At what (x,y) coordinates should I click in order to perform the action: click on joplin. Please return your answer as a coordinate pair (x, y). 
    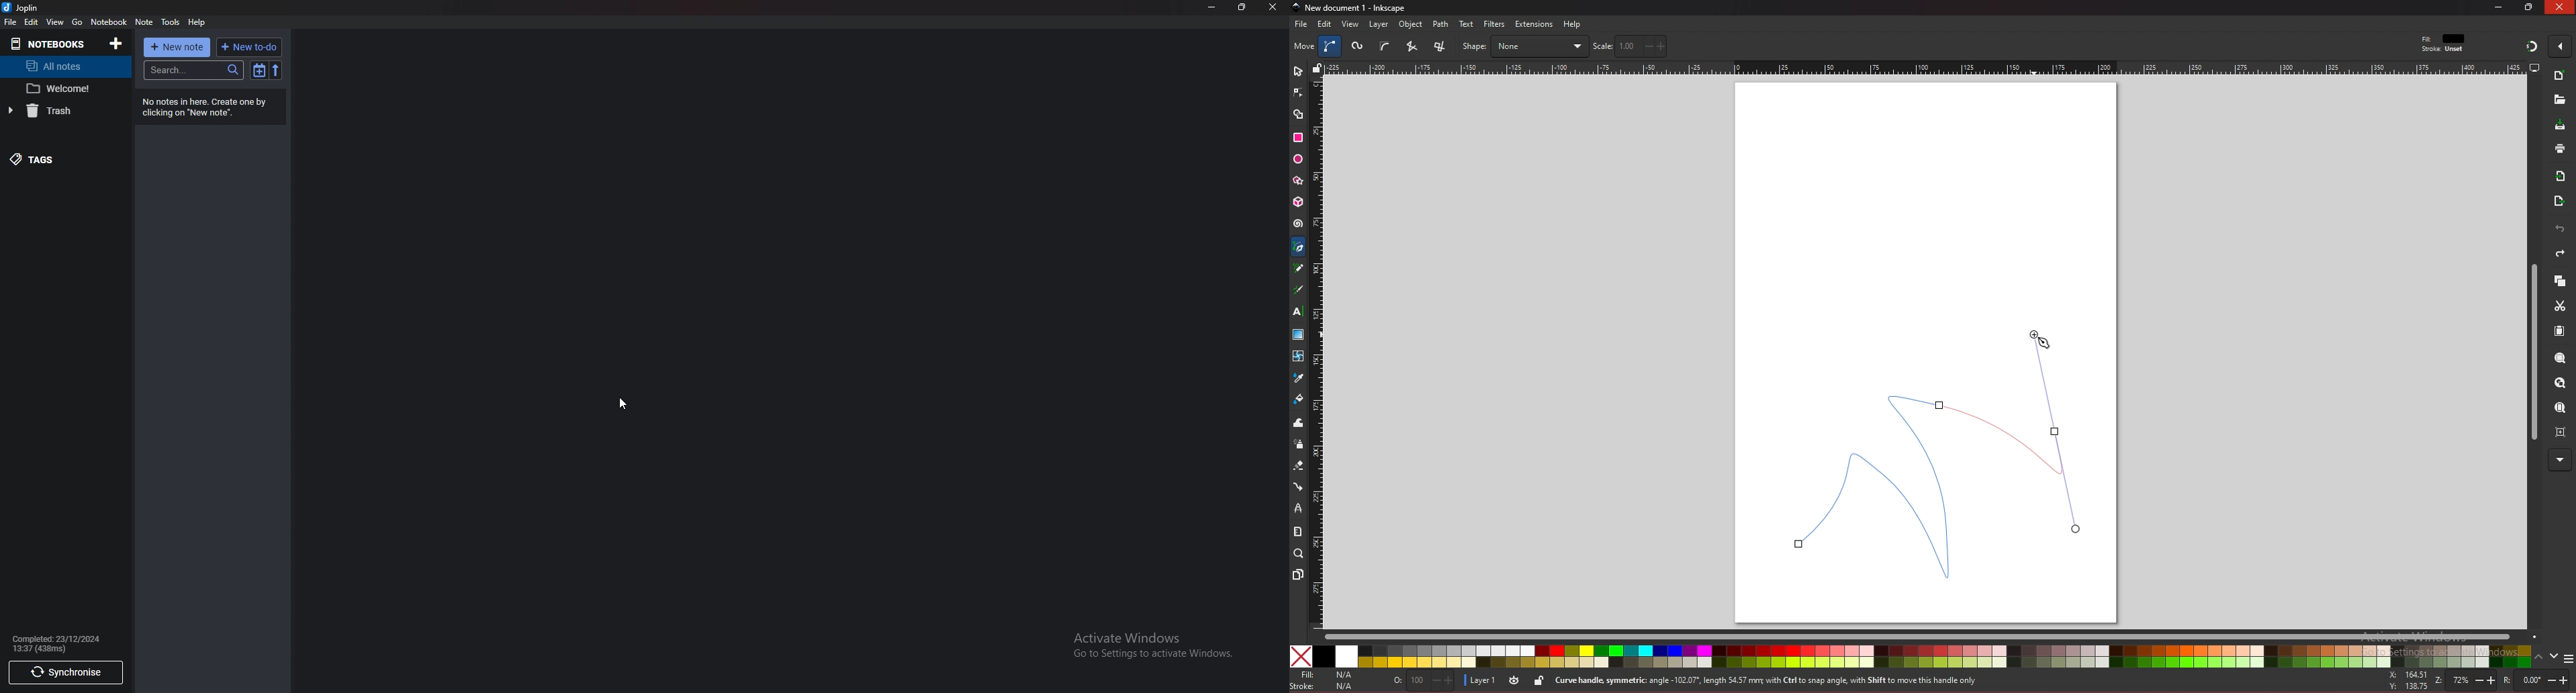
    Looking at the image, I should click on (23, 7).